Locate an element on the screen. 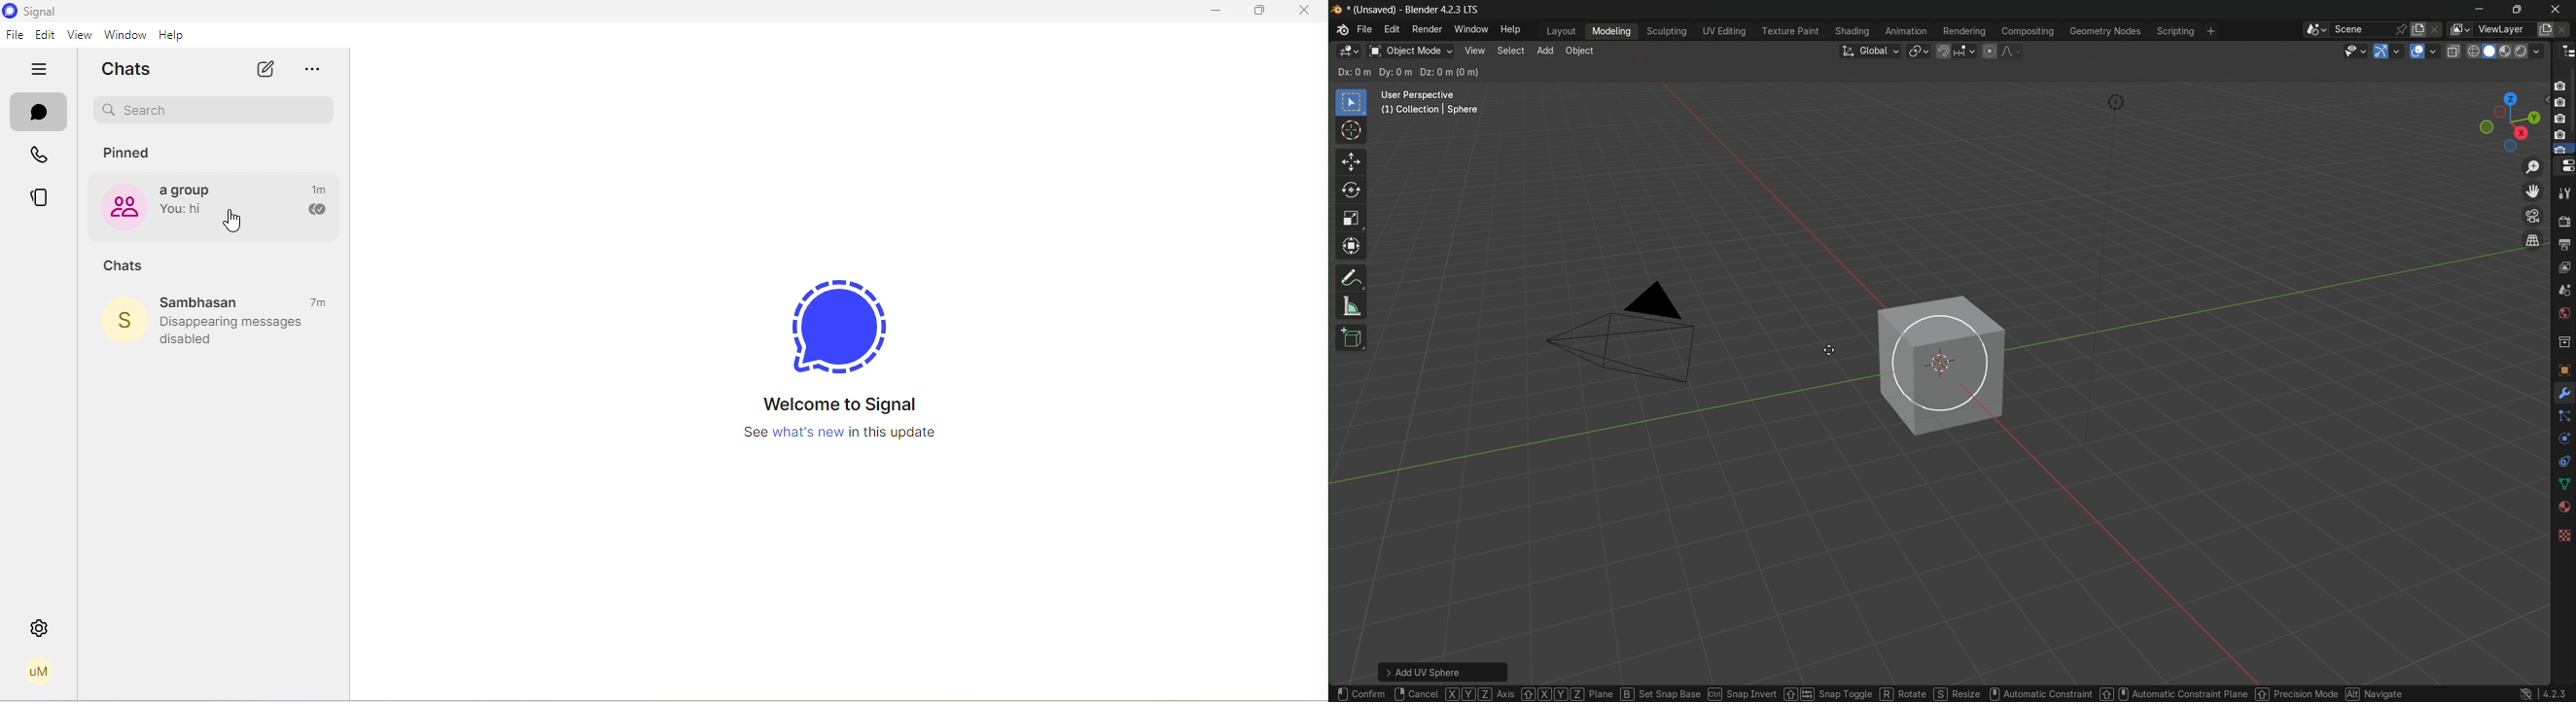 This screenshot has height=728, width=2576. toggle x ray is located at coordinates (2452, 51).